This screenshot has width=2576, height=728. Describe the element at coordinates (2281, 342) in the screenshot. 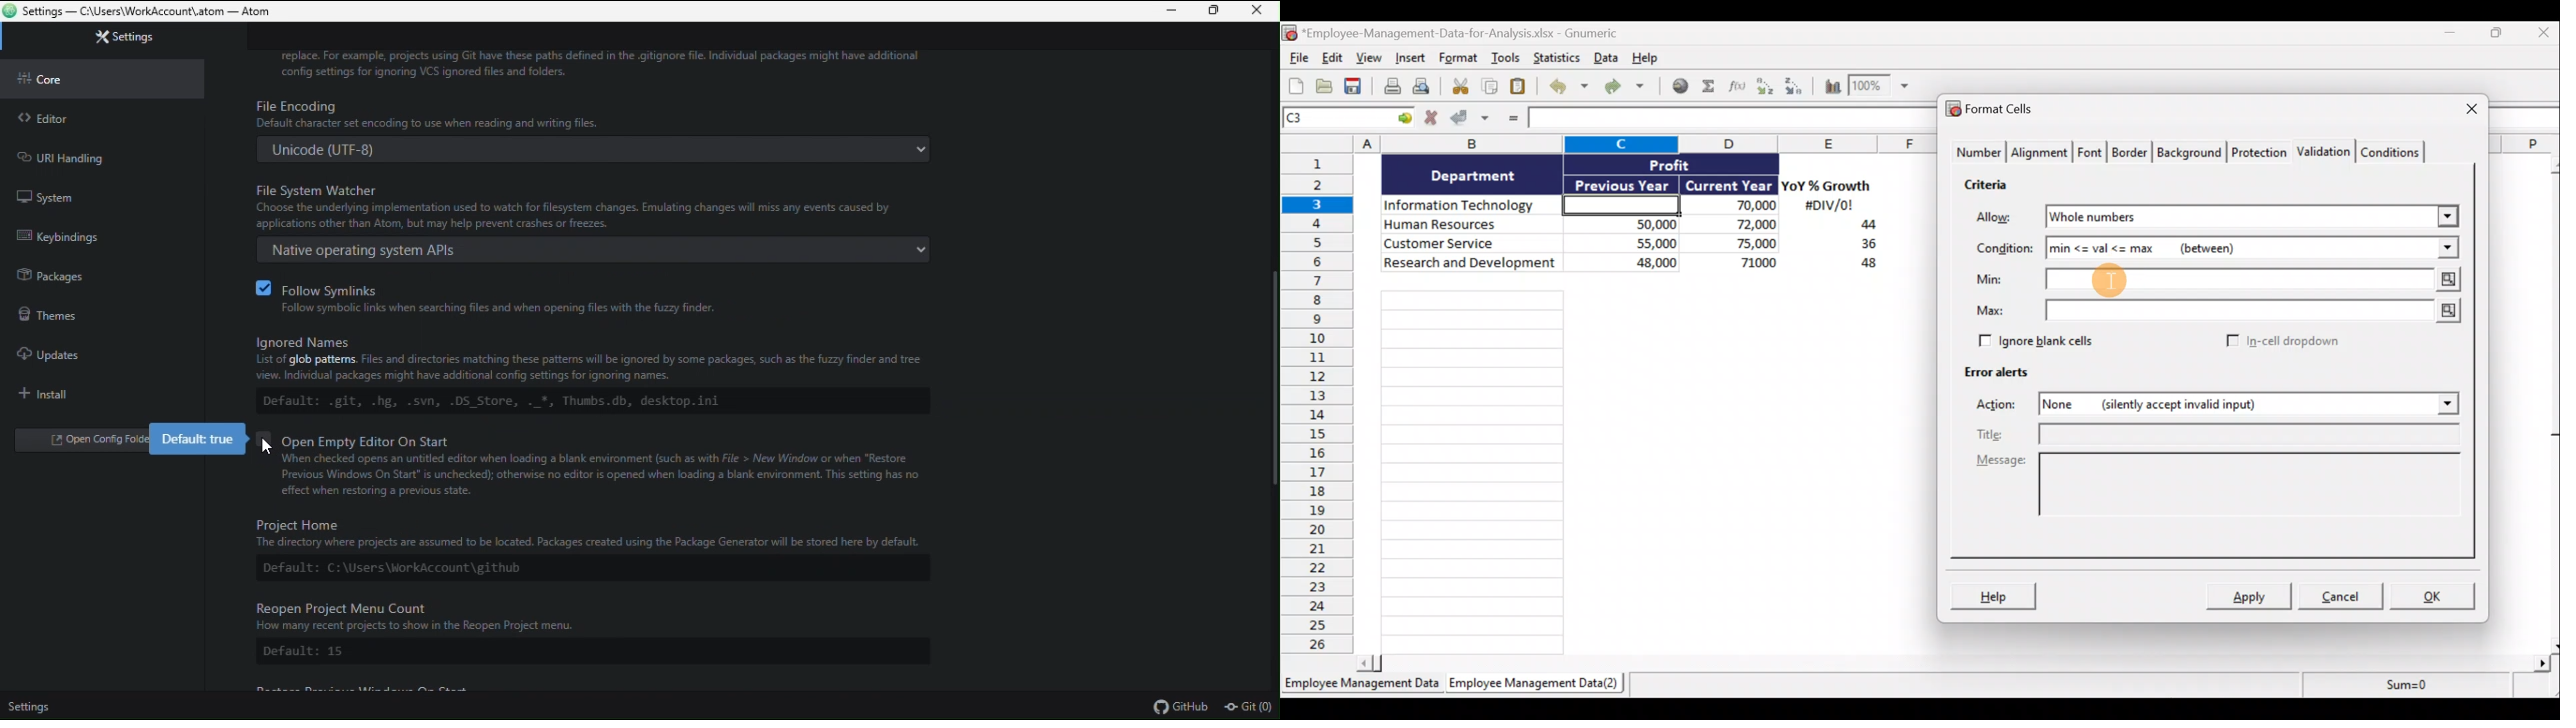

I see `In-cell dropdown` at that location.